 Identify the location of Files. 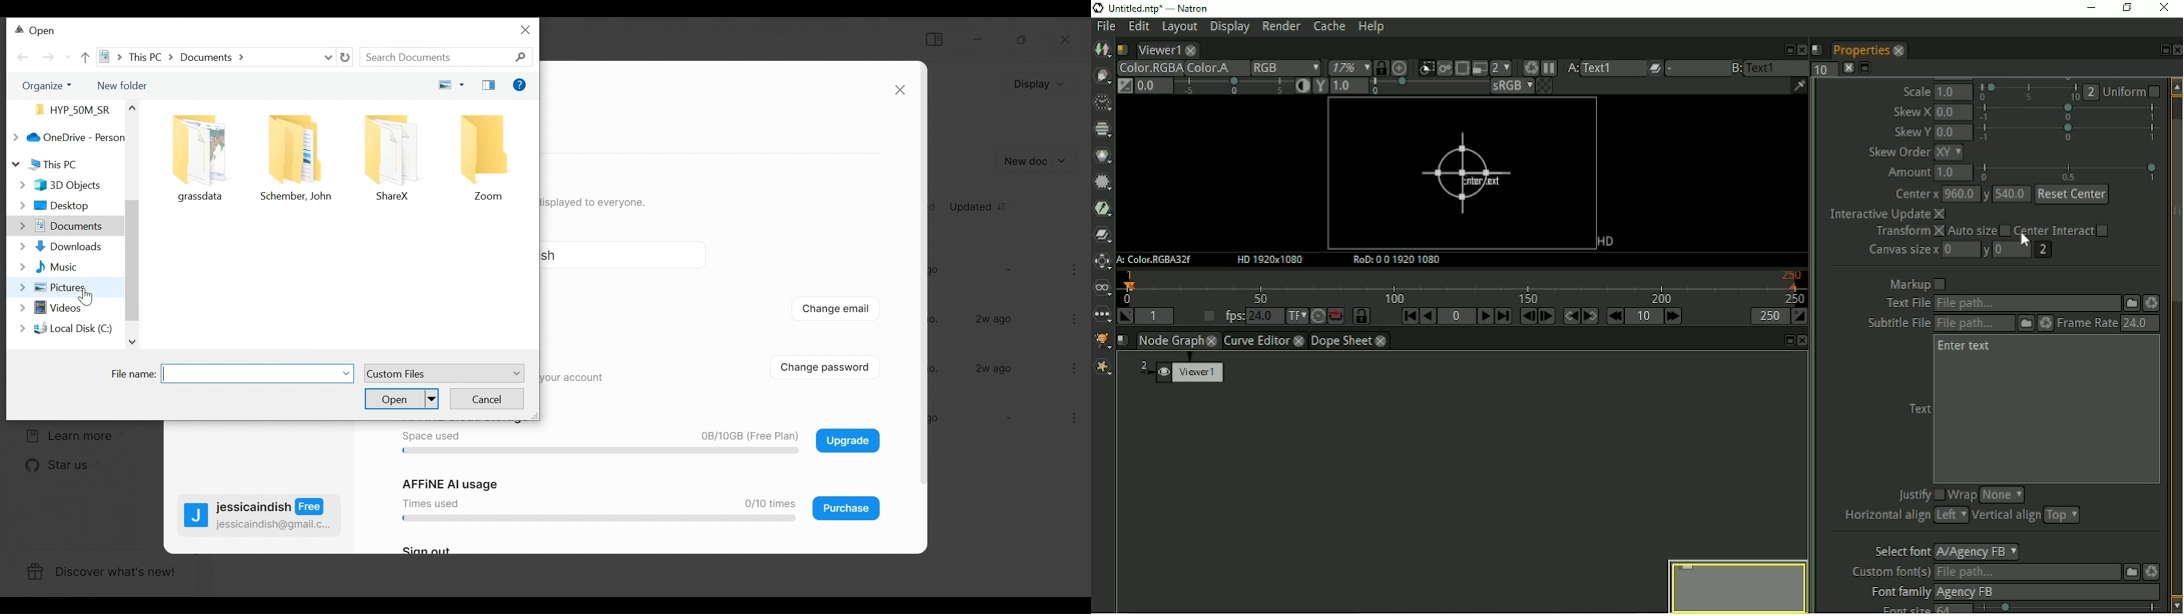
(69, 109).